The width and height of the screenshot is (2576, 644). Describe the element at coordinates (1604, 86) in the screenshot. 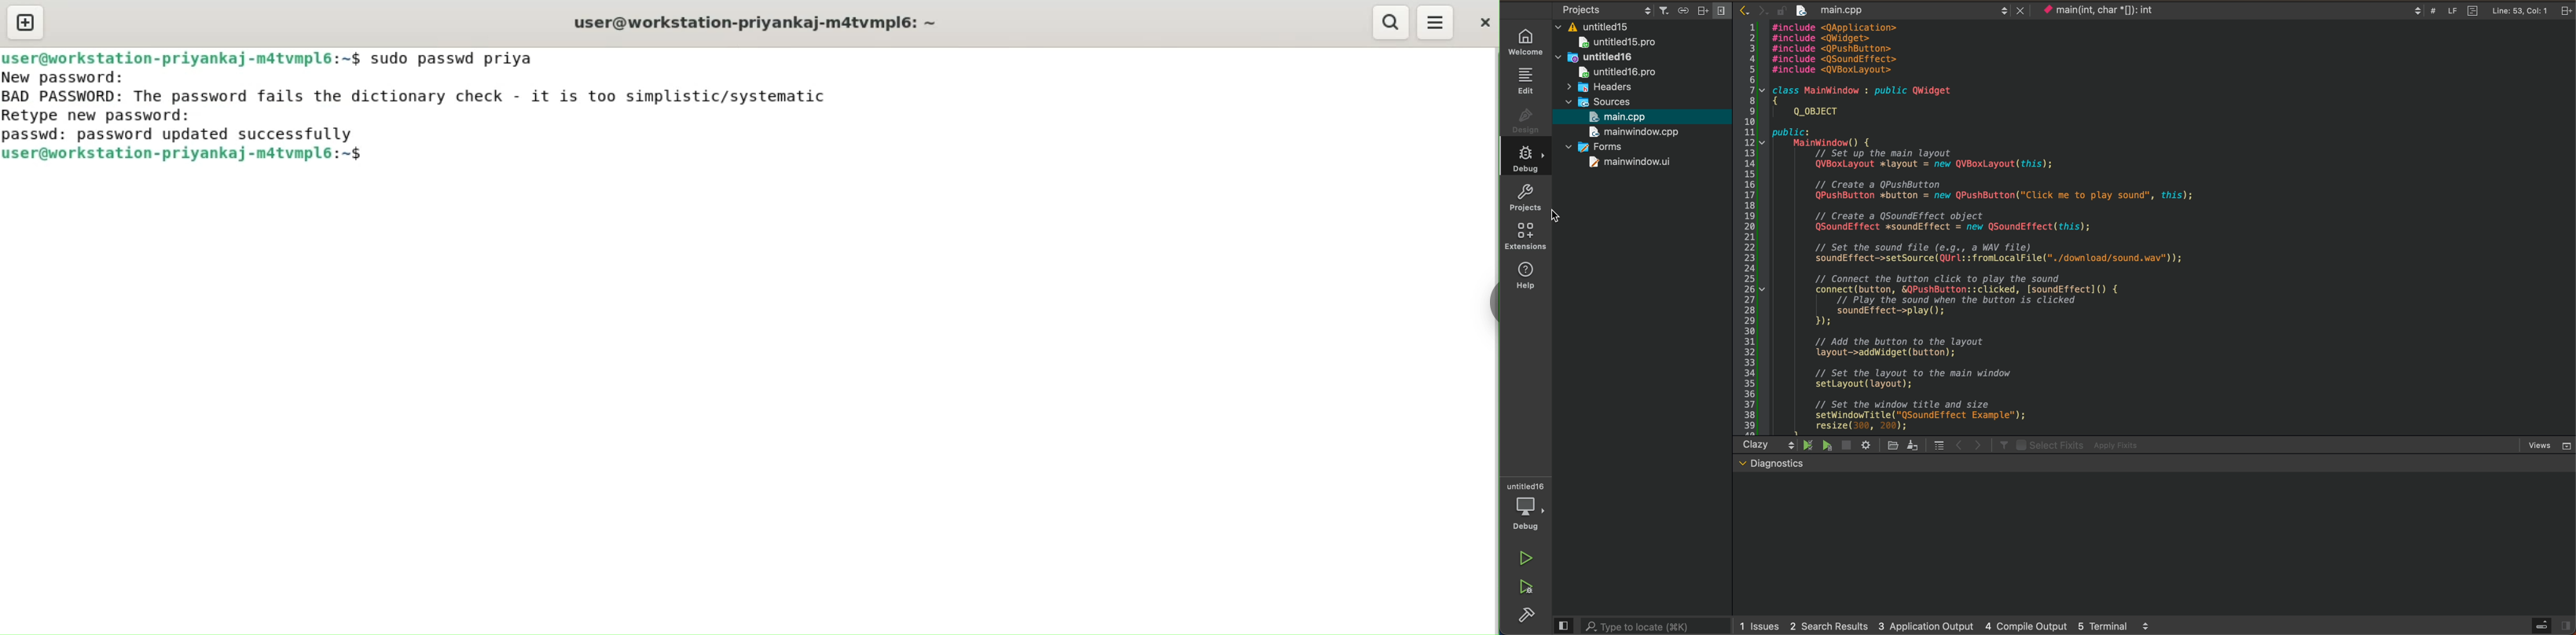

I see `` at that location.